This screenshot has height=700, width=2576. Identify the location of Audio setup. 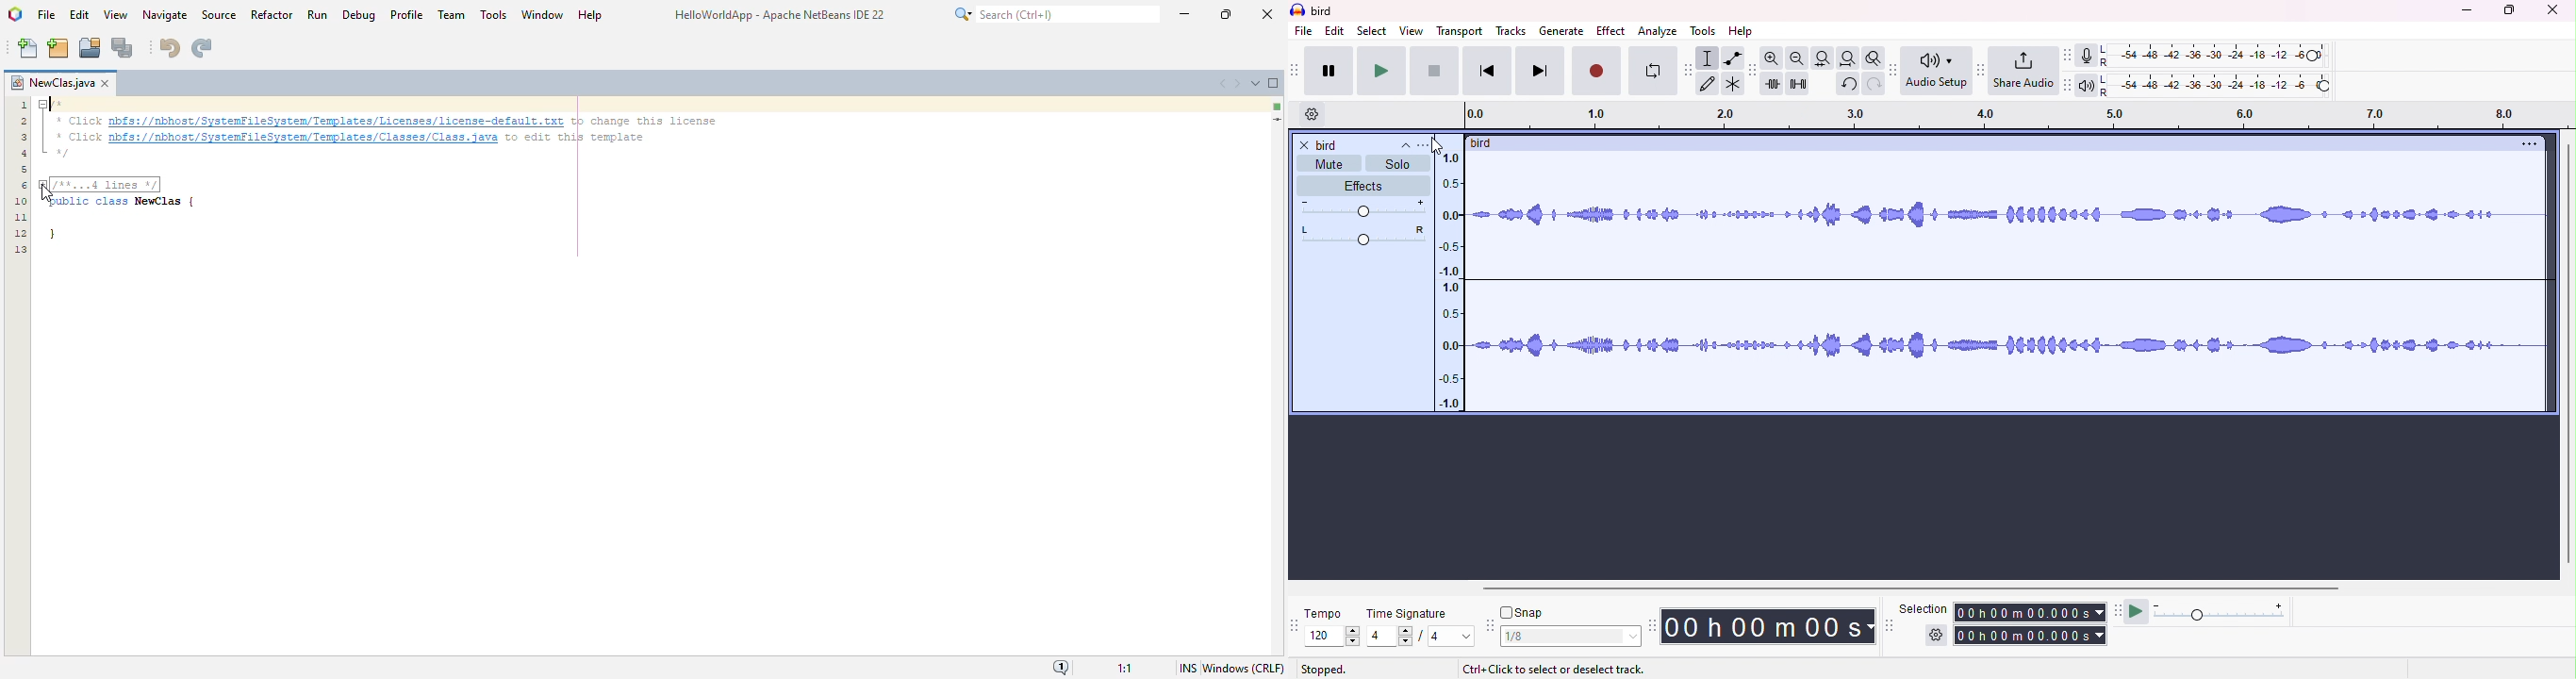
(1938, 69).